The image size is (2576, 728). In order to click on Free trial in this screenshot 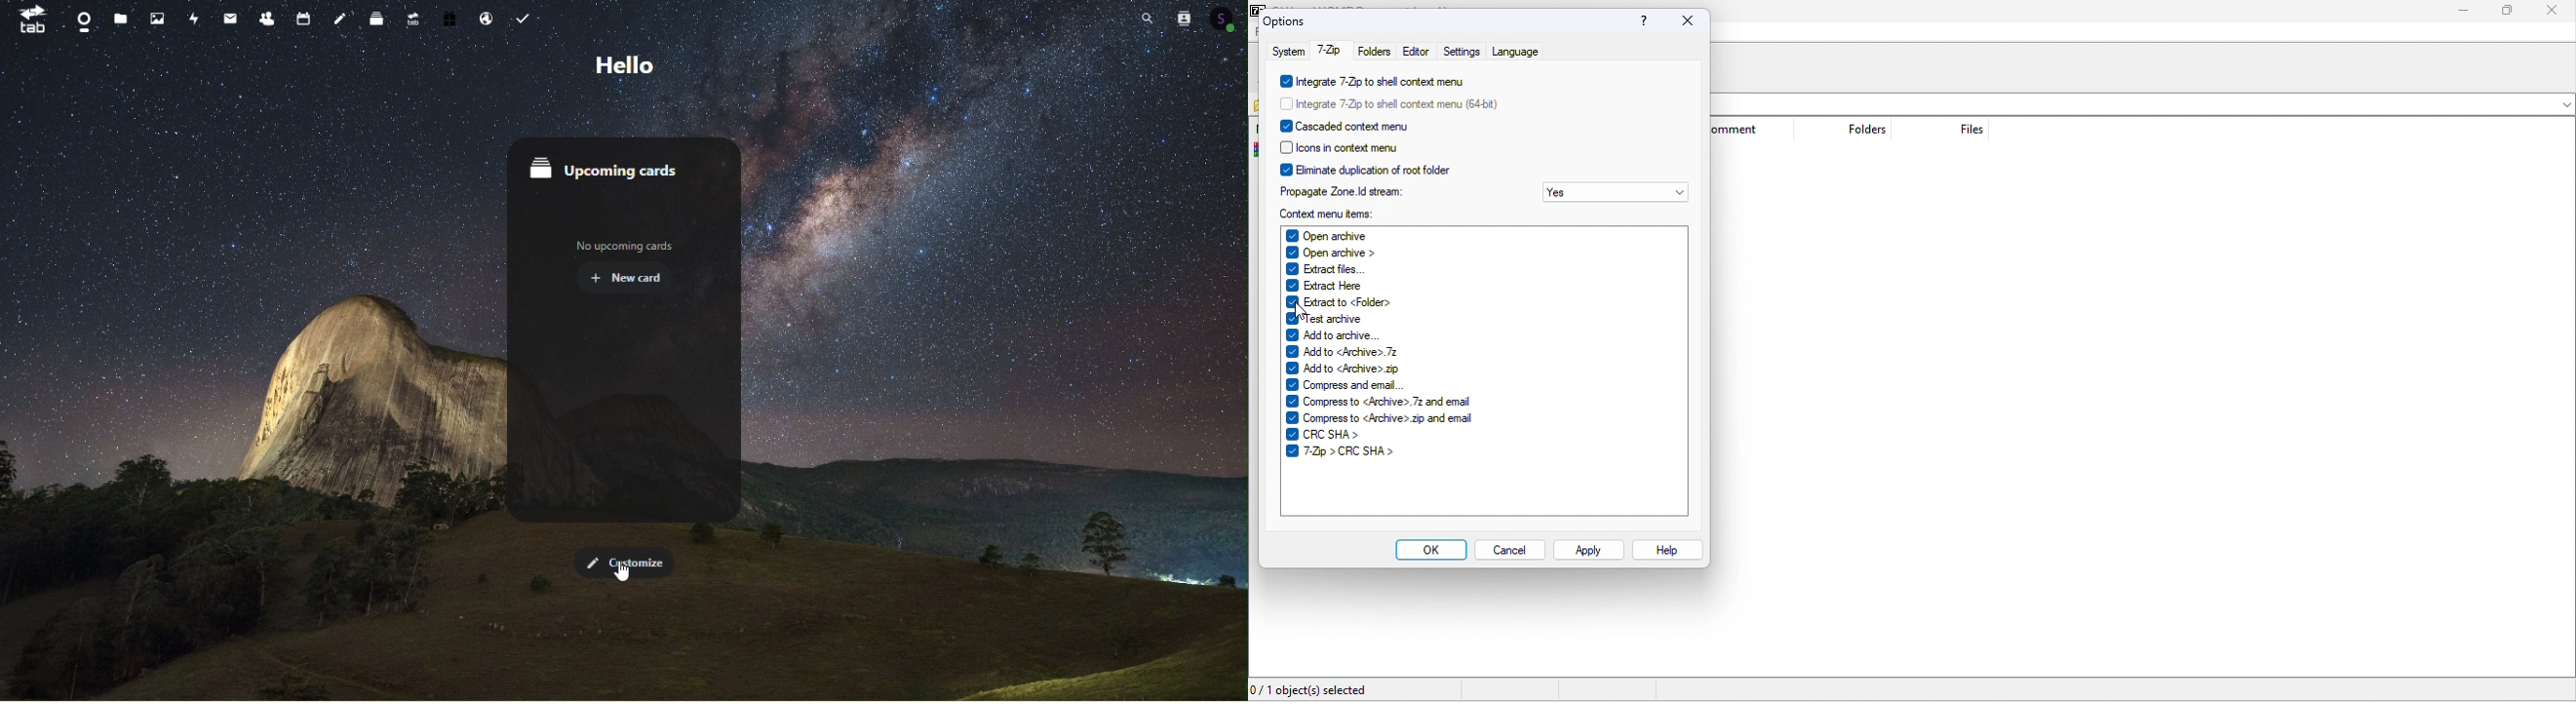, I will do `click(449, 20)`.